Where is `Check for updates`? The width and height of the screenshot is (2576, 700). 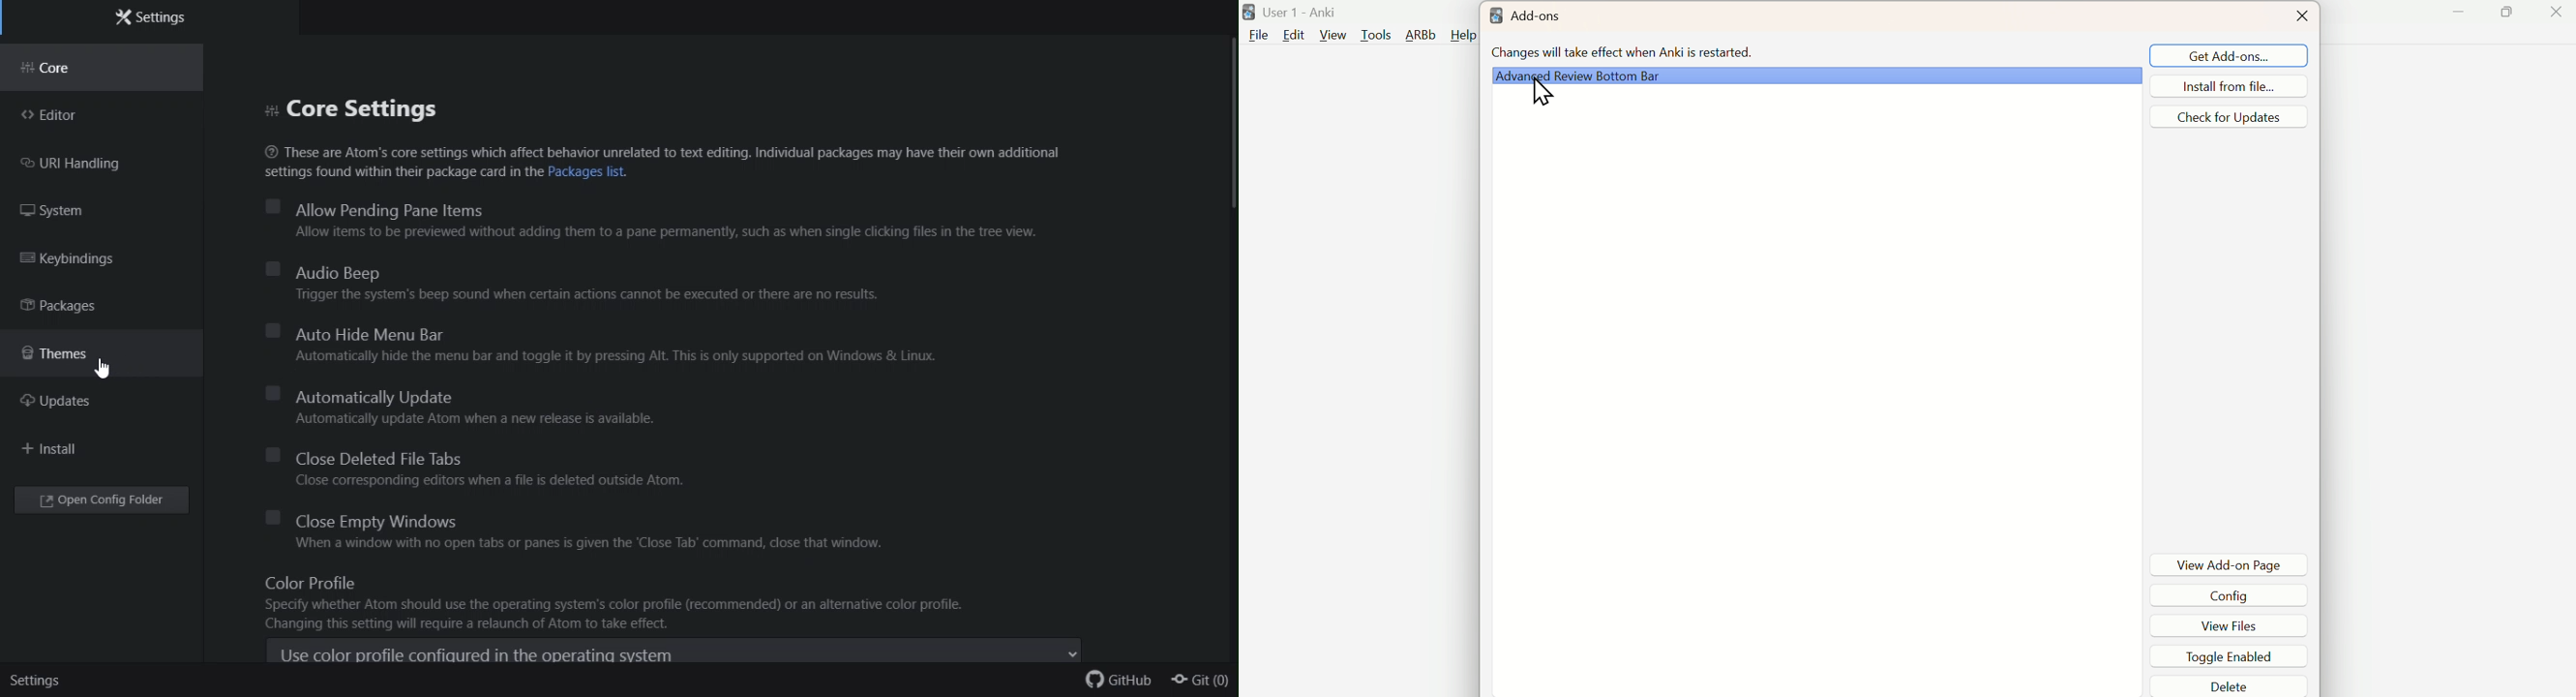 Check for updates is located at coordinates (2226, 119).